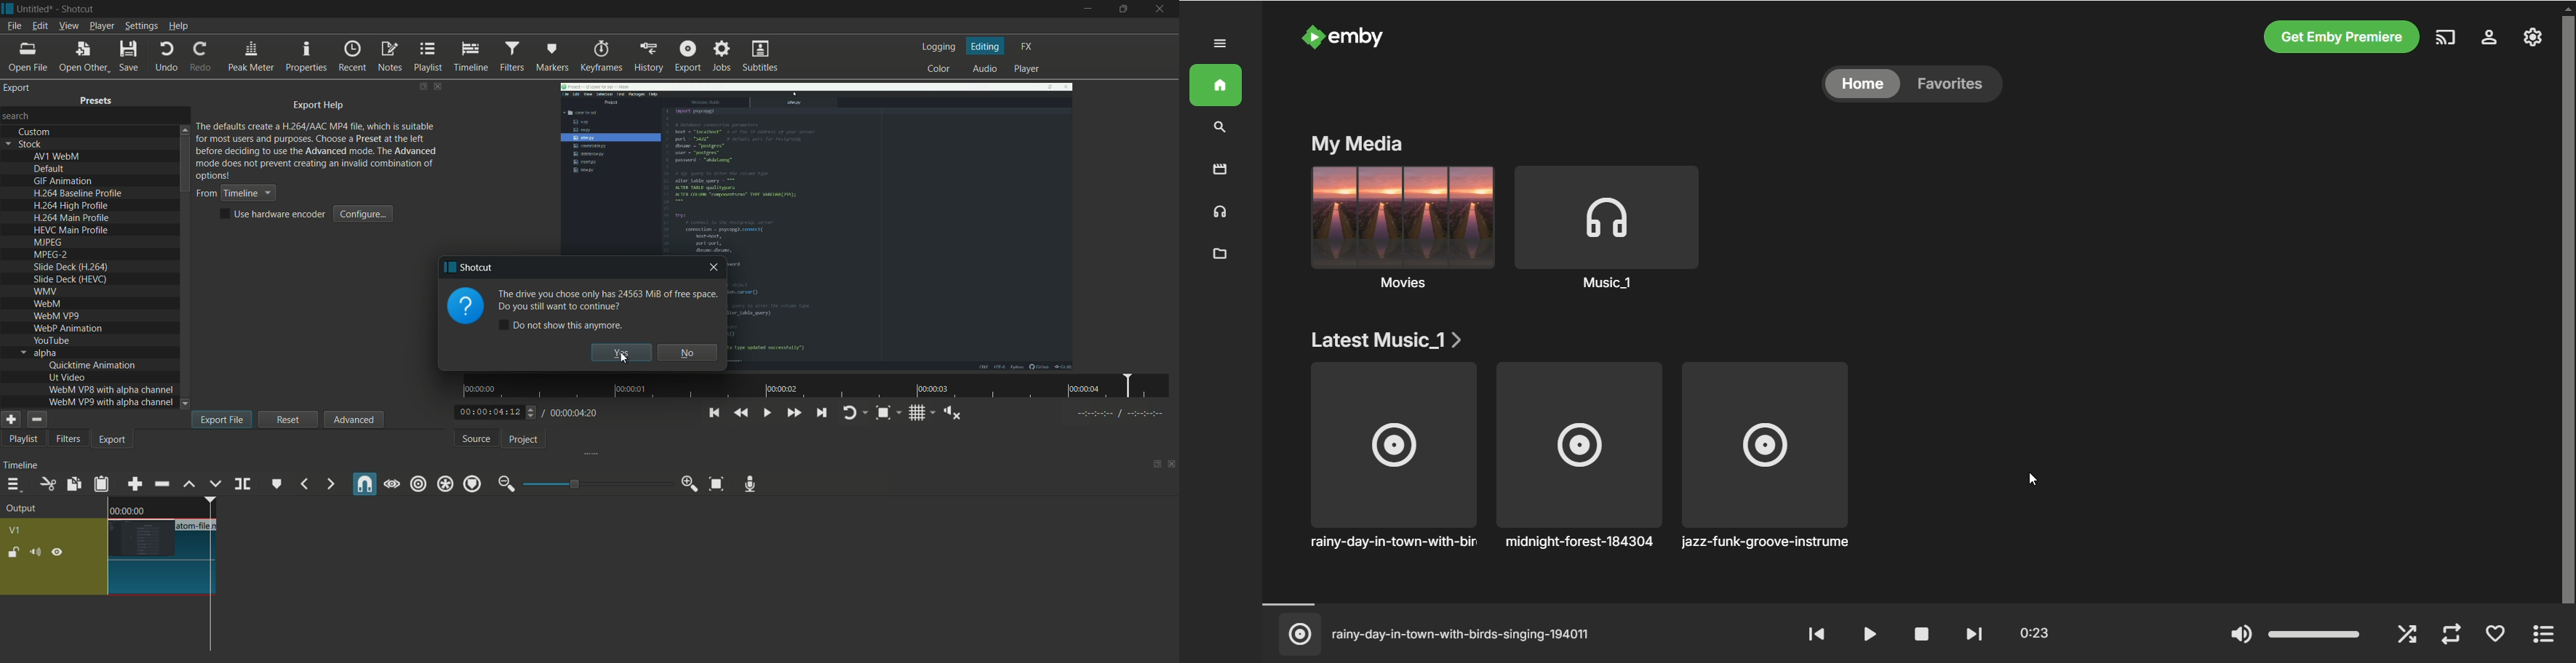 Image resolution: width=2576 pixels, height=672 pixels. What do you see at coordinates (353, 419) in the screenshot?
I see `advanced` at bounding box center [353, 419].